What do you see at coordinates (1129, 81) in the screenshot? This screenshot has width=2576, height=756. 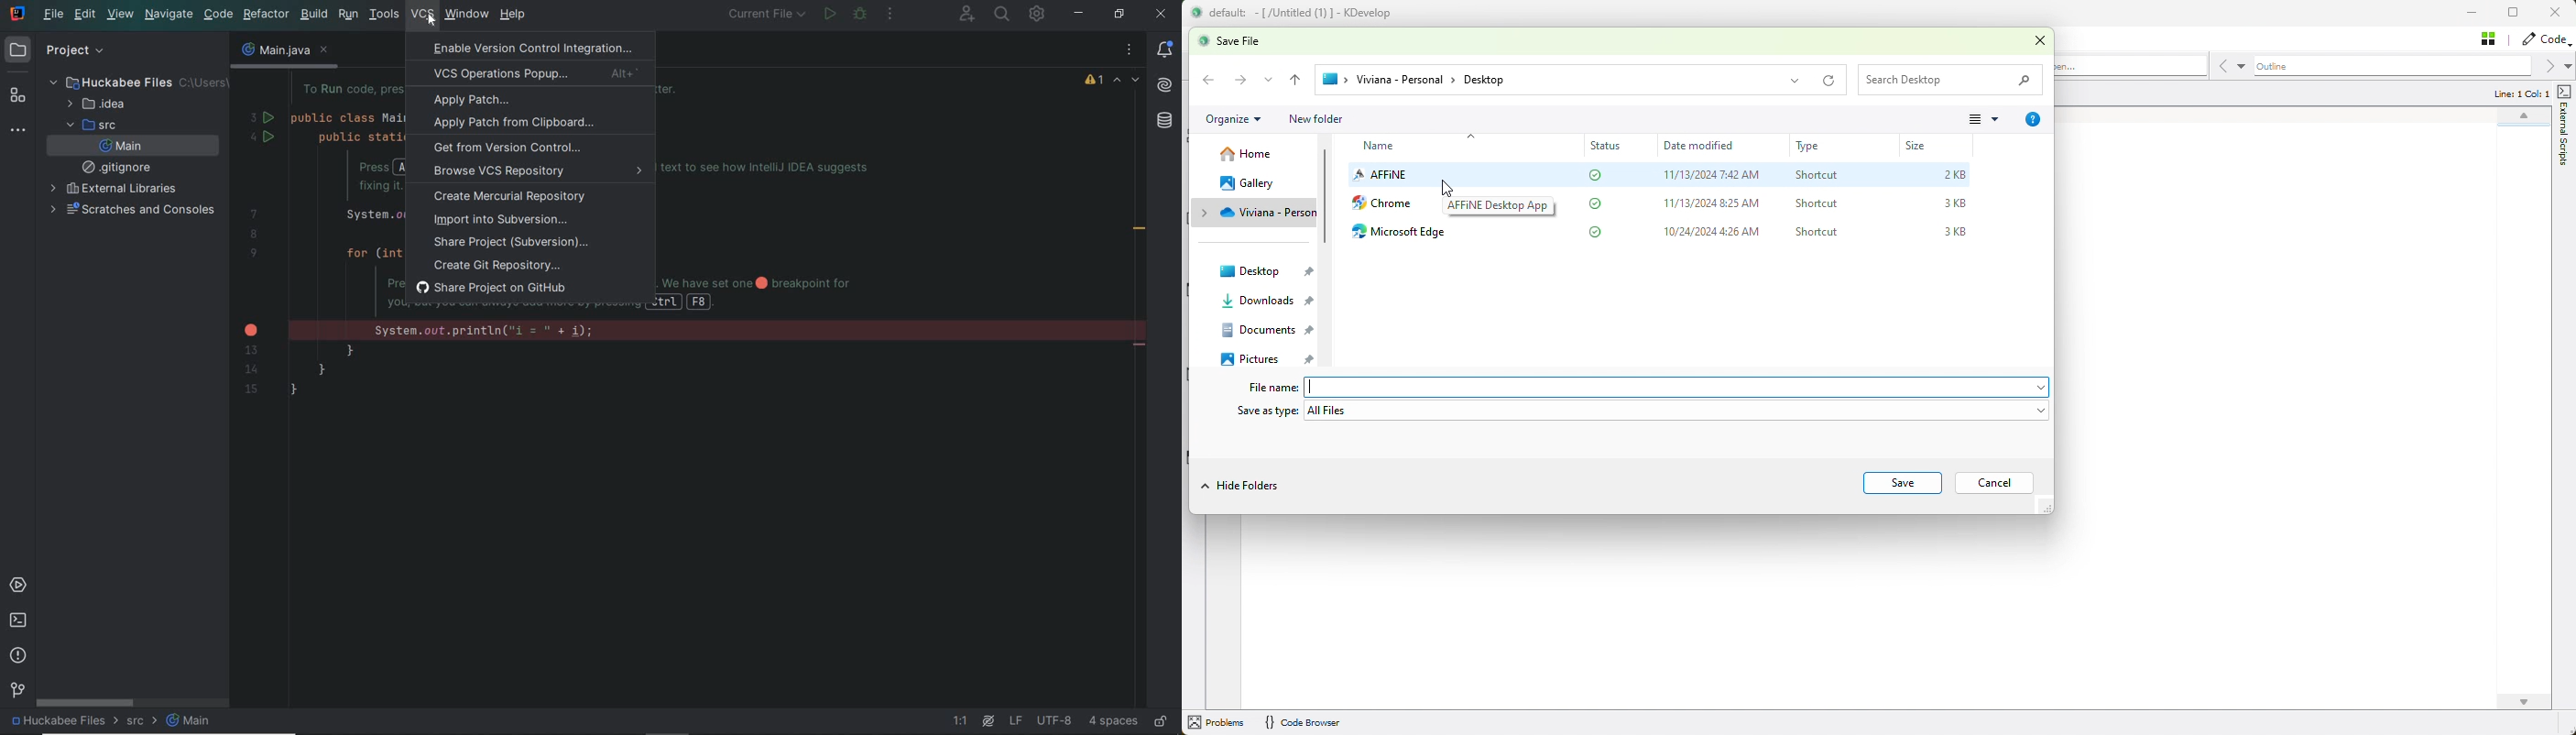 I see `highlighted errors` at bounding box center [1129, 81].